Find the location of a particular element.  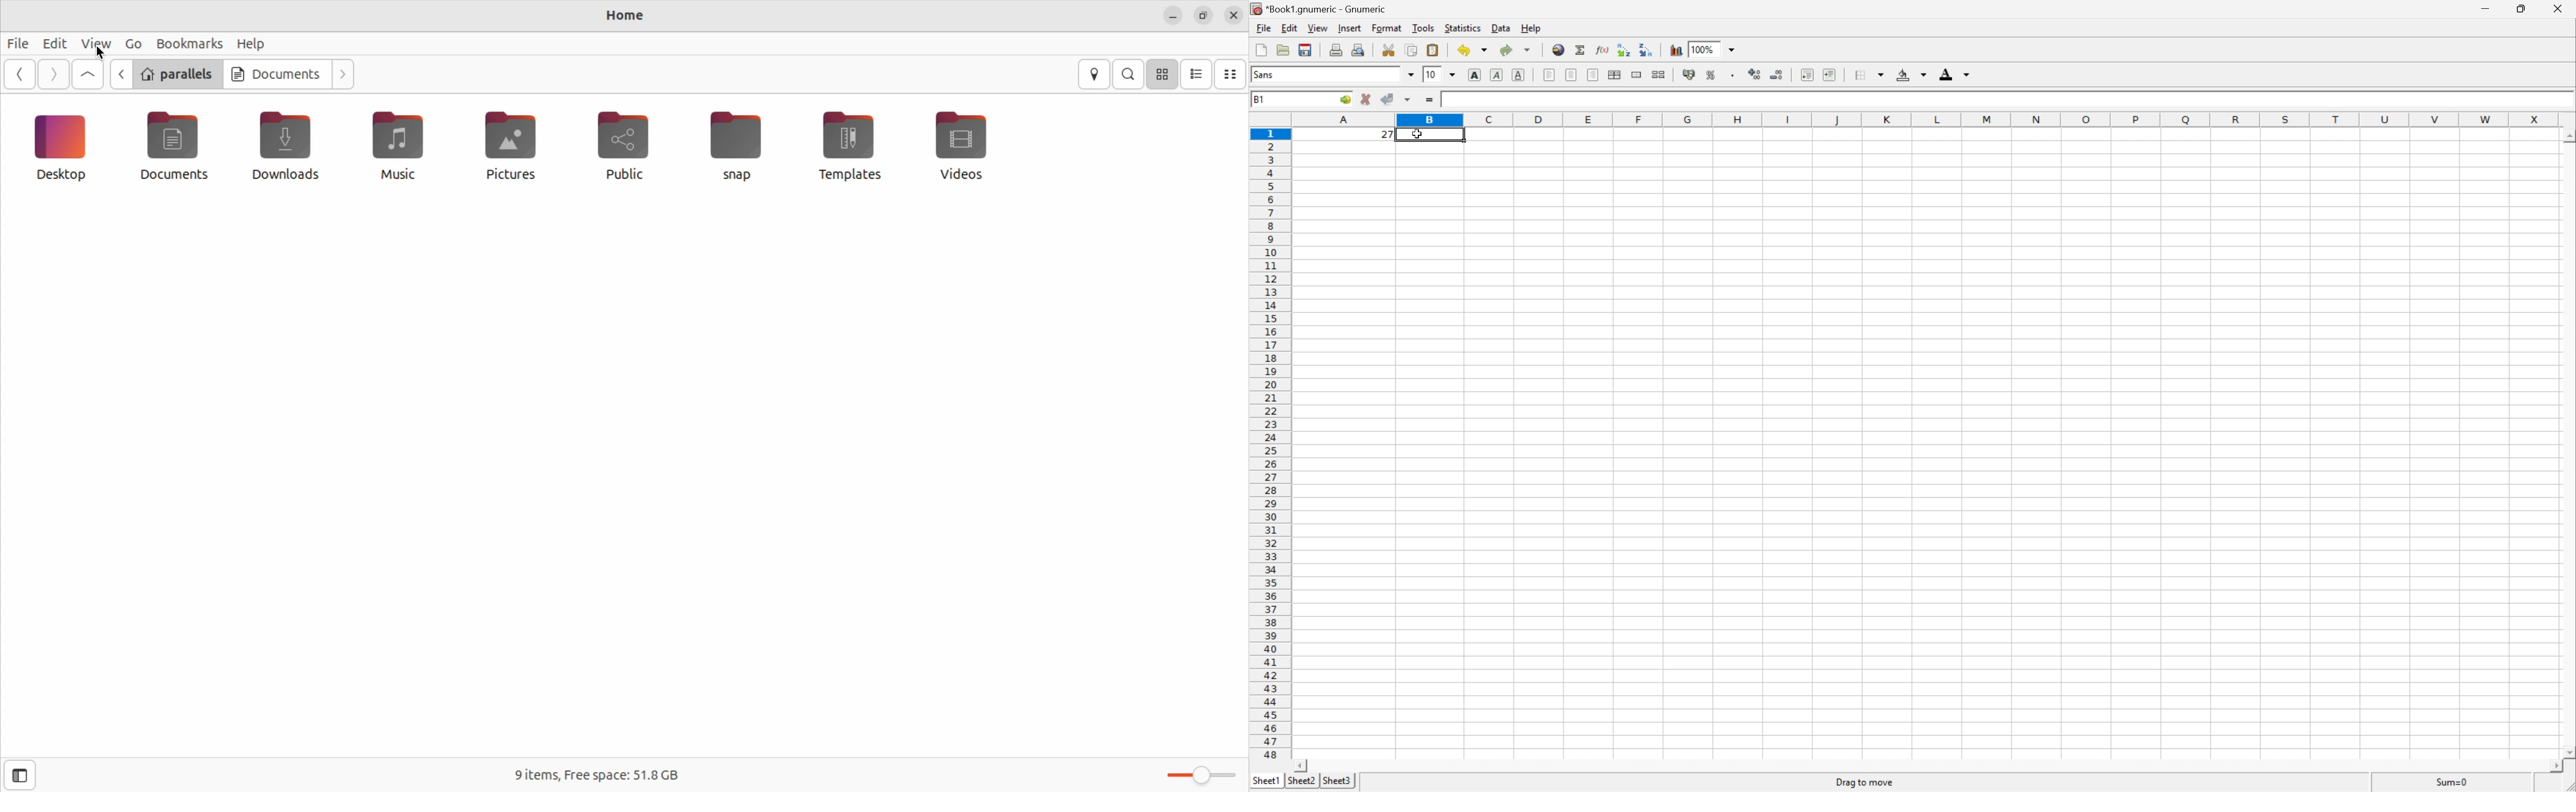

Split the merged ranges of cells is located at coordinates (1658, 74).